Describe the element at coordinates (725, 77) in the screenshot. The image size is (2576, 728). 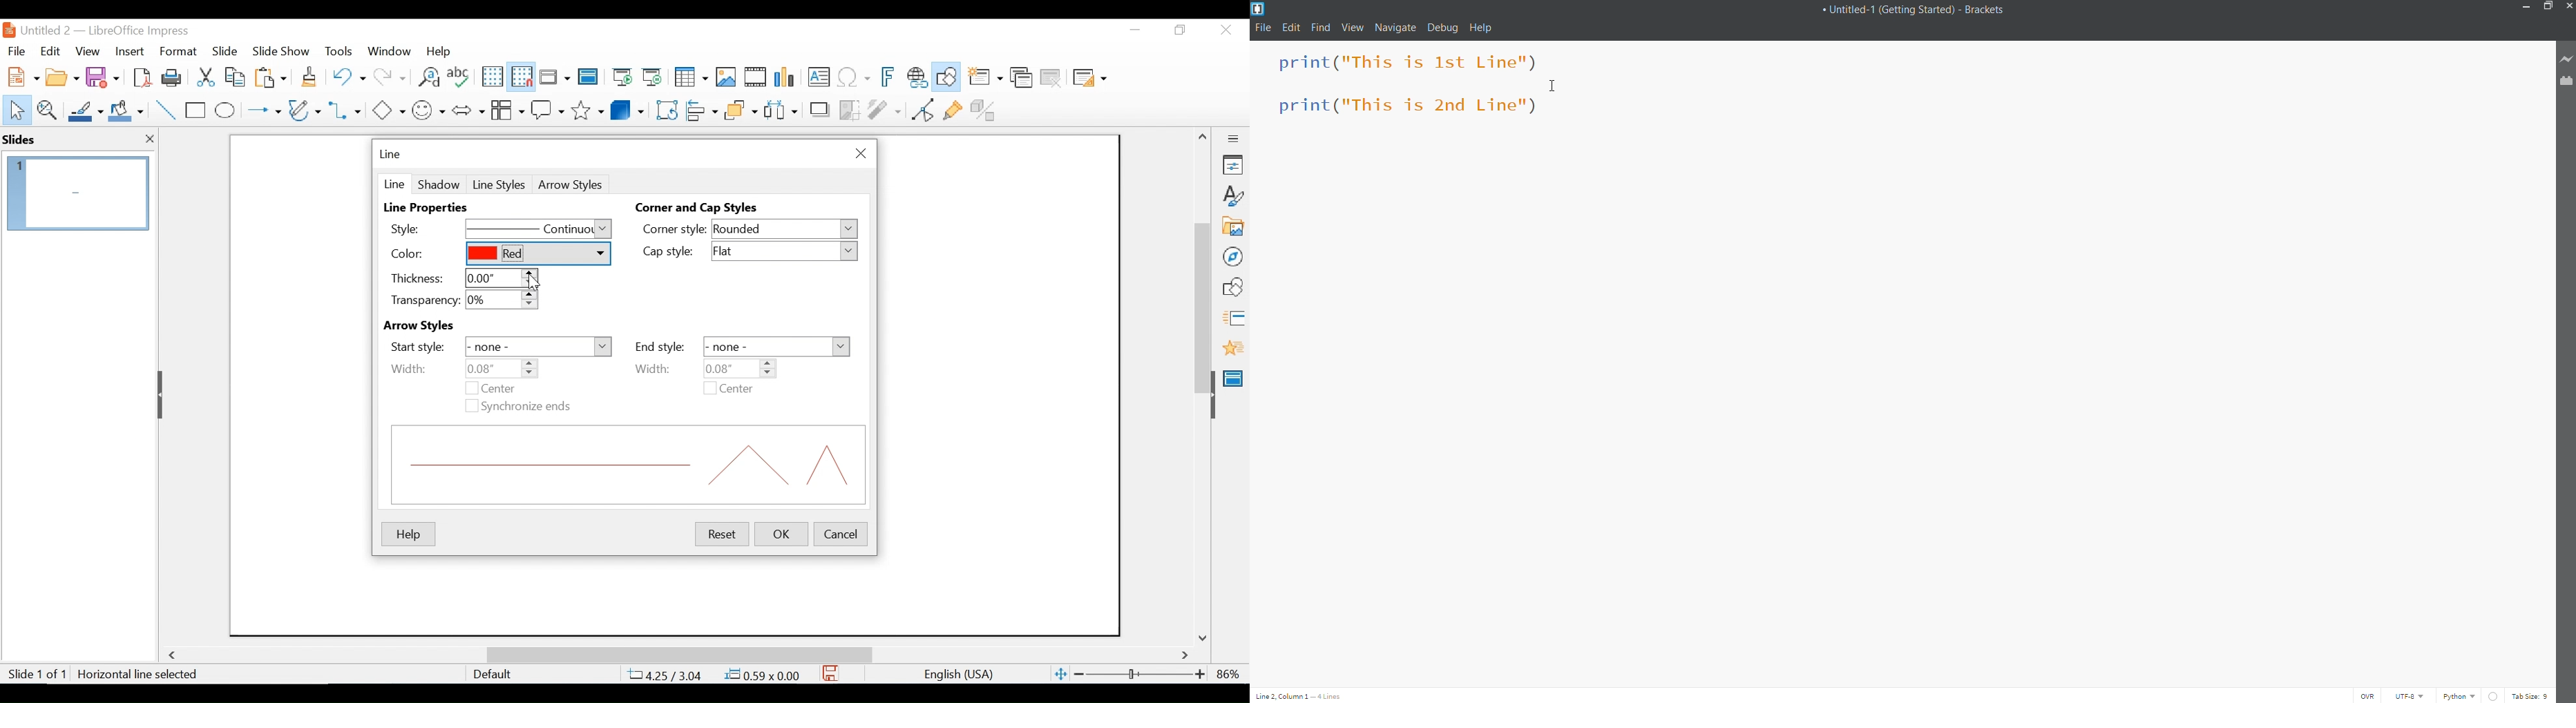
I see `Insert Image` at that location.